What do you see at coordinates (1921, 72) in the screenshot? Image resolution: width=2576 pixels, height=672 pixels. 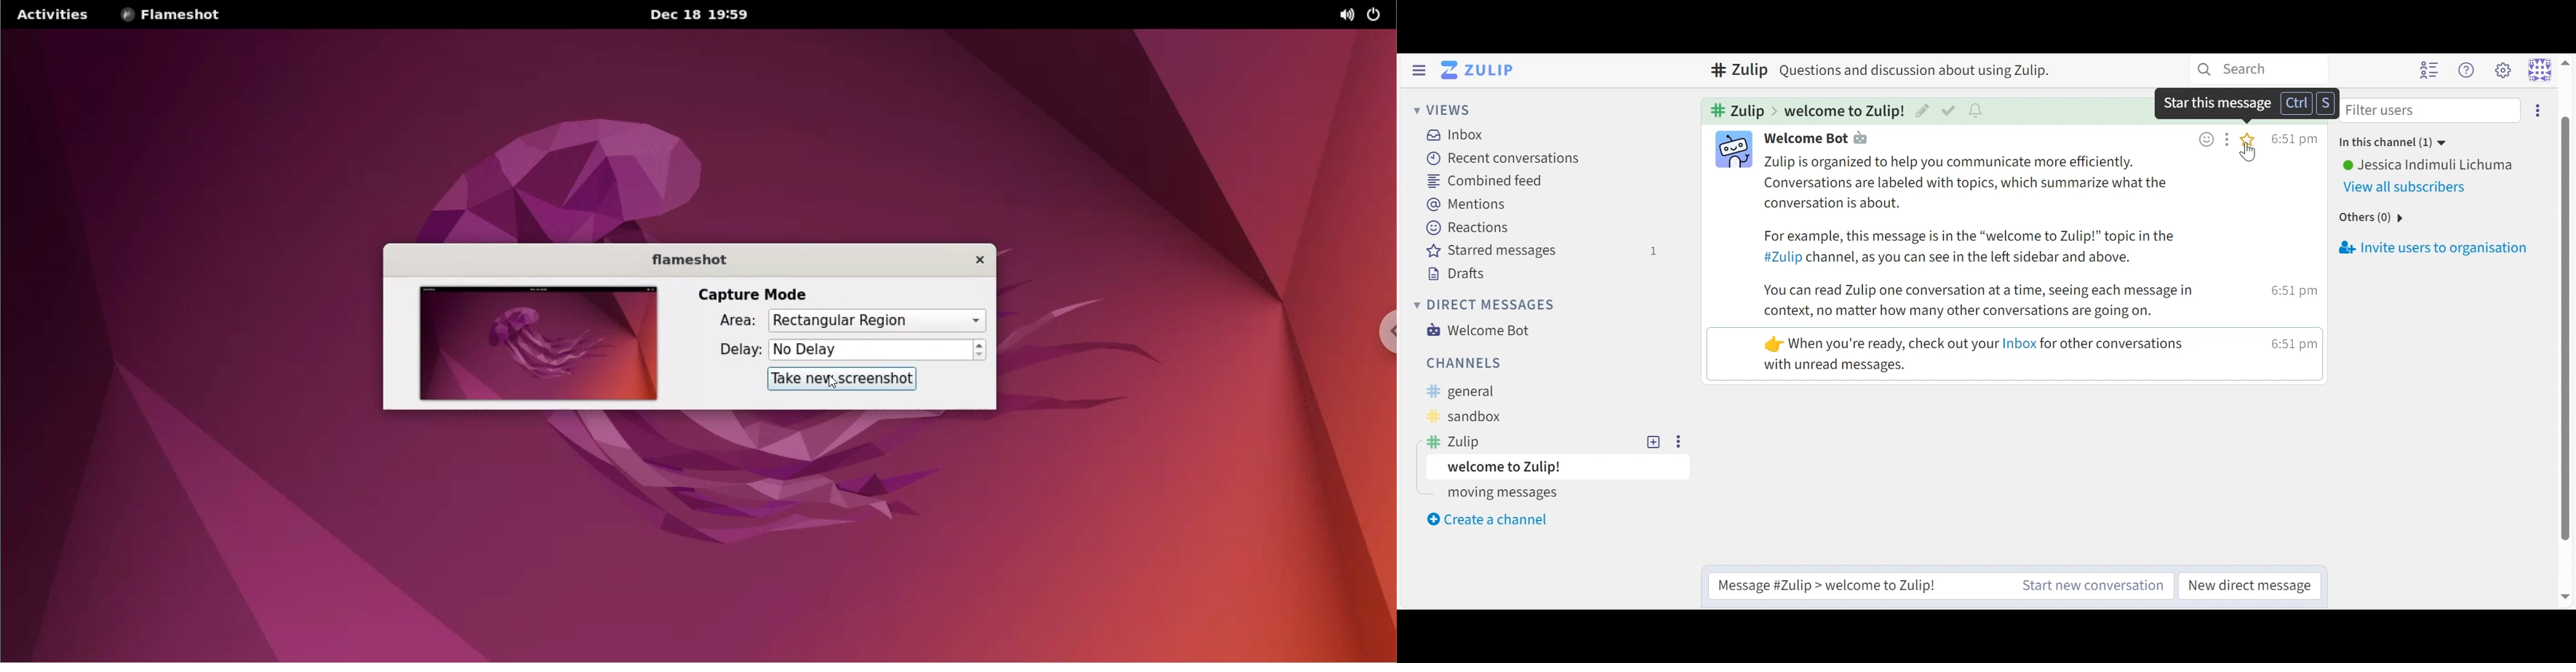 I see `text` at bounding box center [1921, 72].